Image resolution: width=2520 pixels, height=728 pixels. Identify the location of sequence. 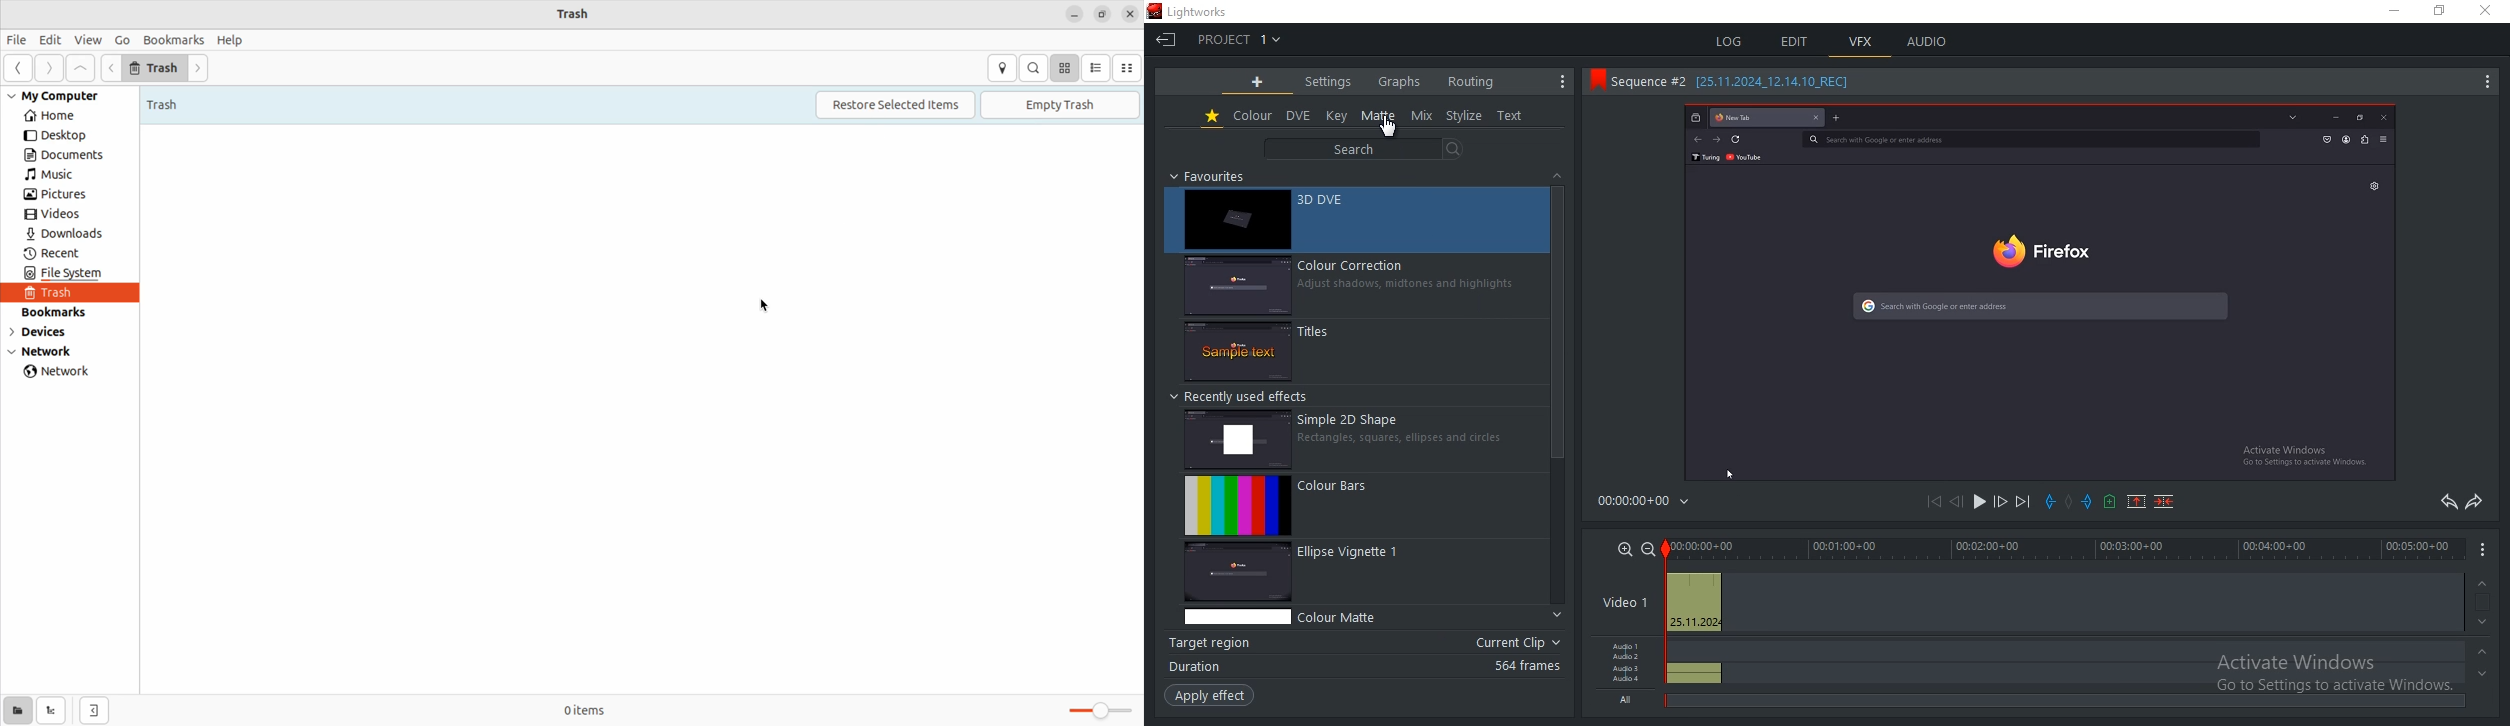
(2042, 292).